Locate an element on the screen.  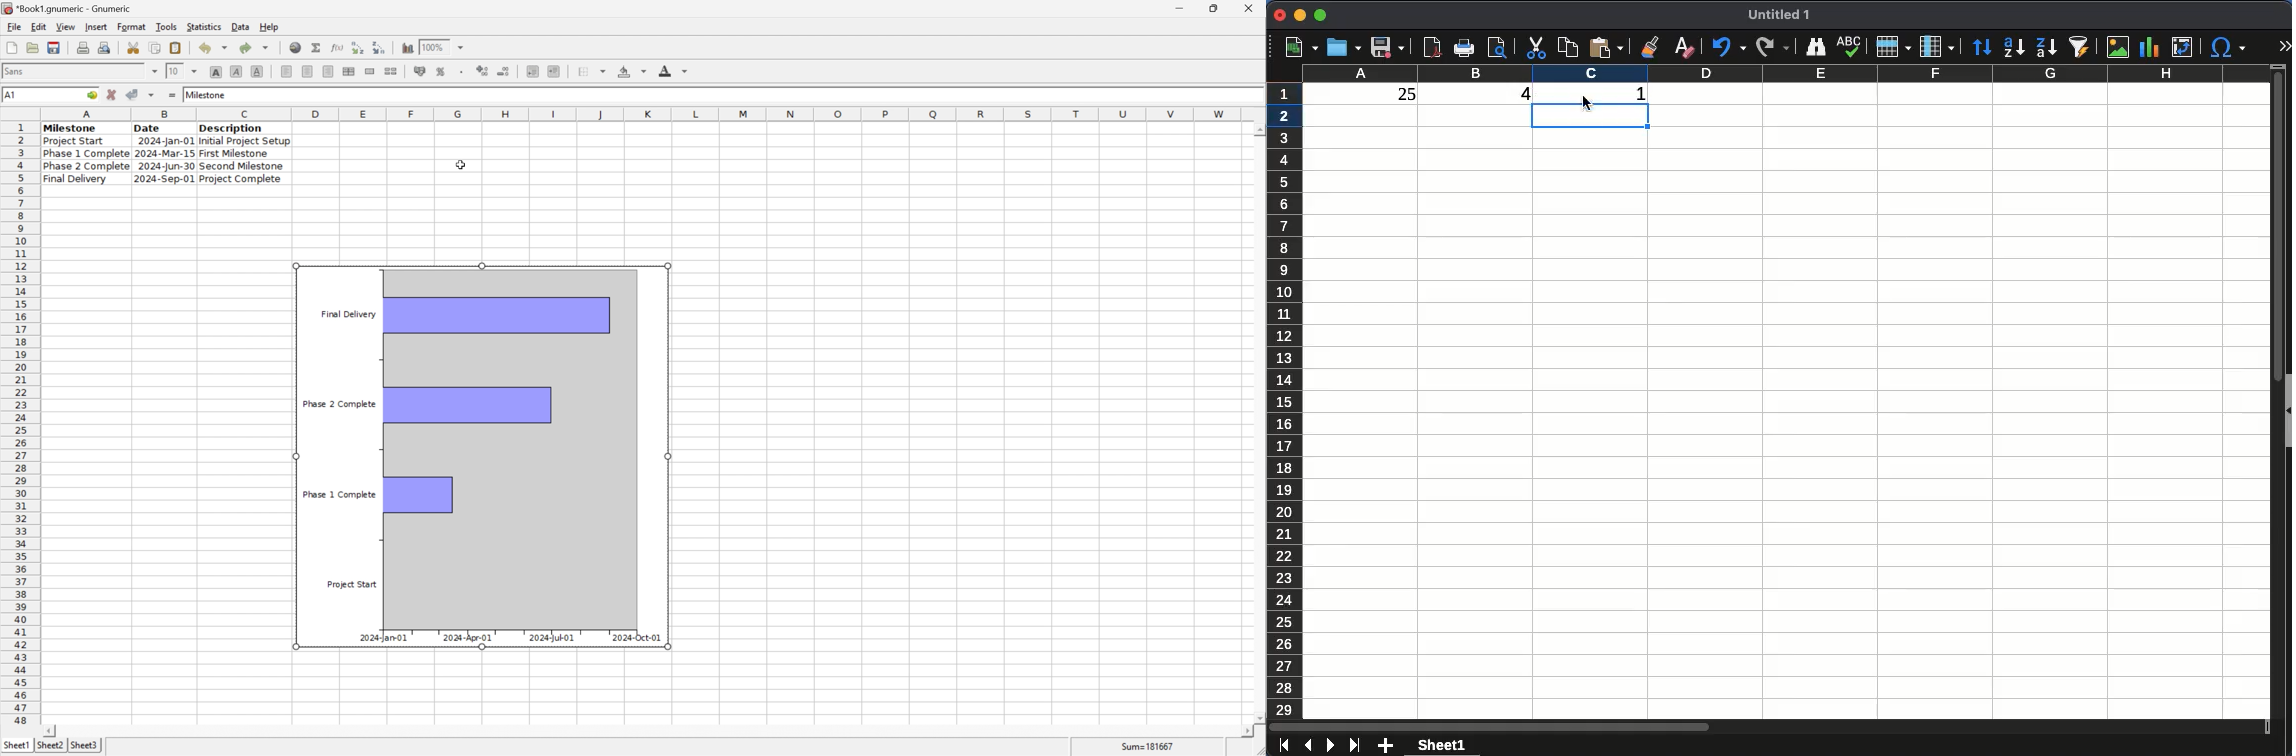
Cursor is located at coordinates (1593, 102).